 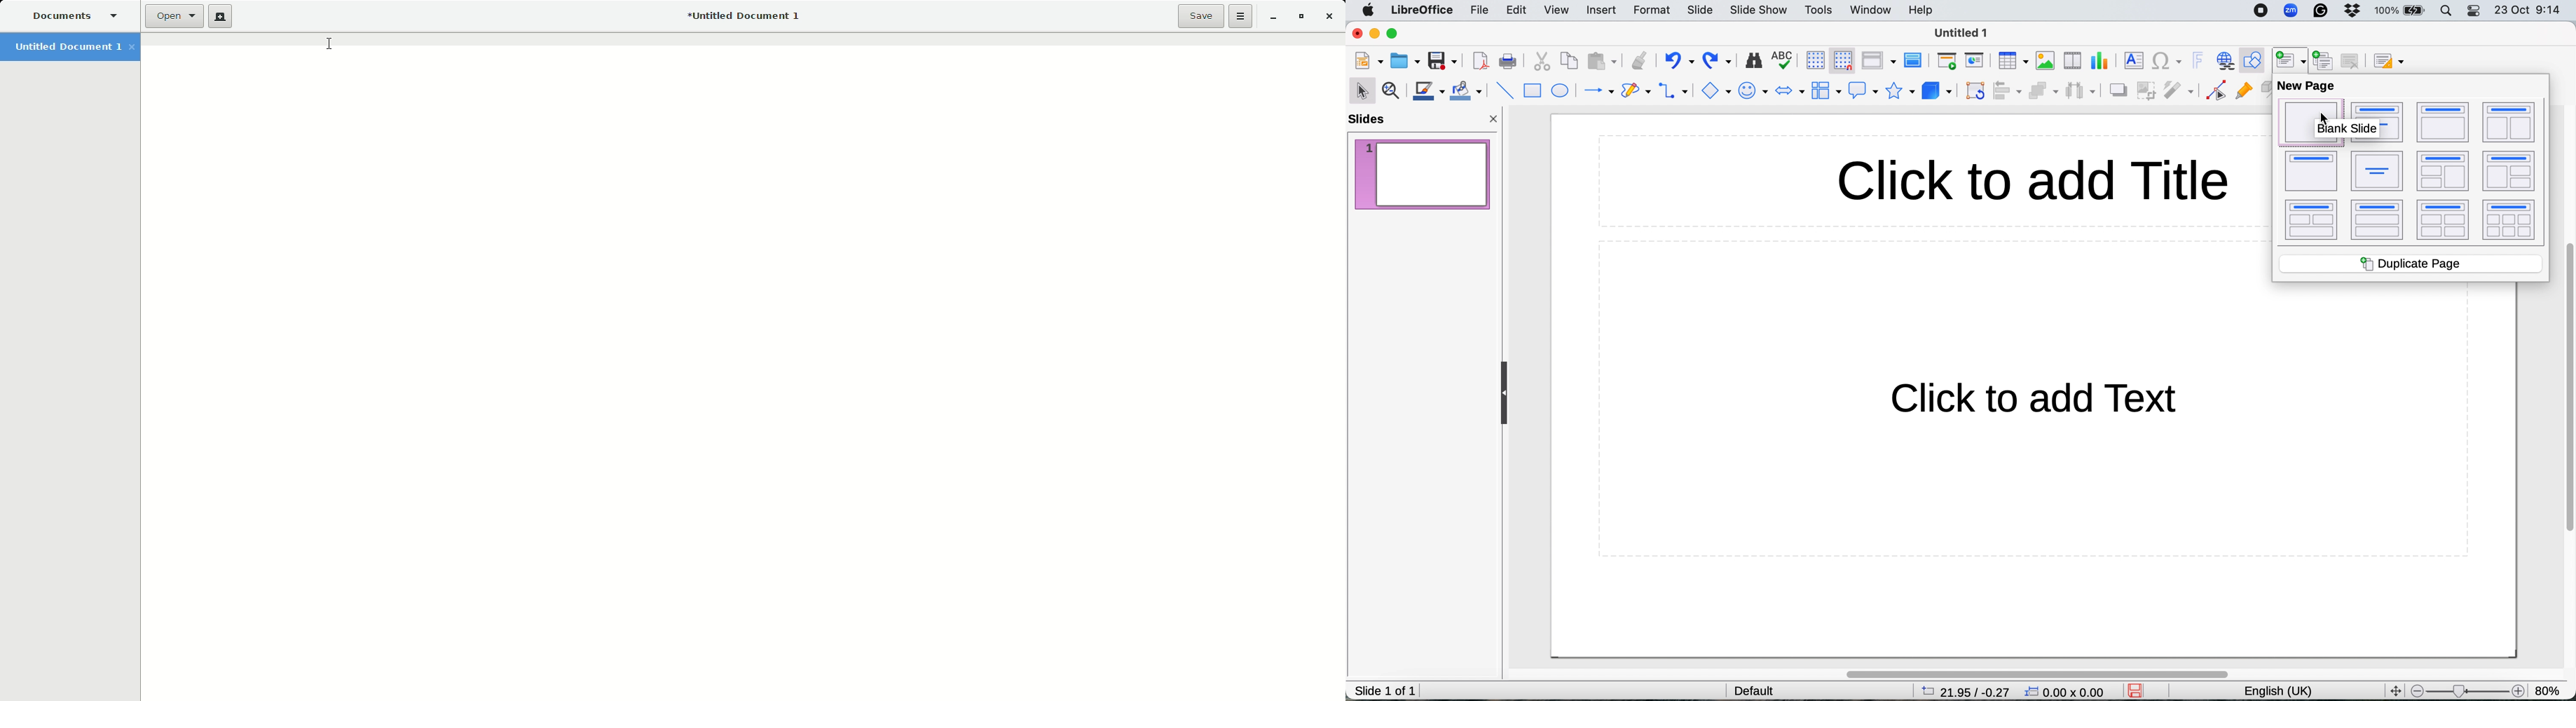 I want to click on insert special characters, so click(x=2169, y=61).